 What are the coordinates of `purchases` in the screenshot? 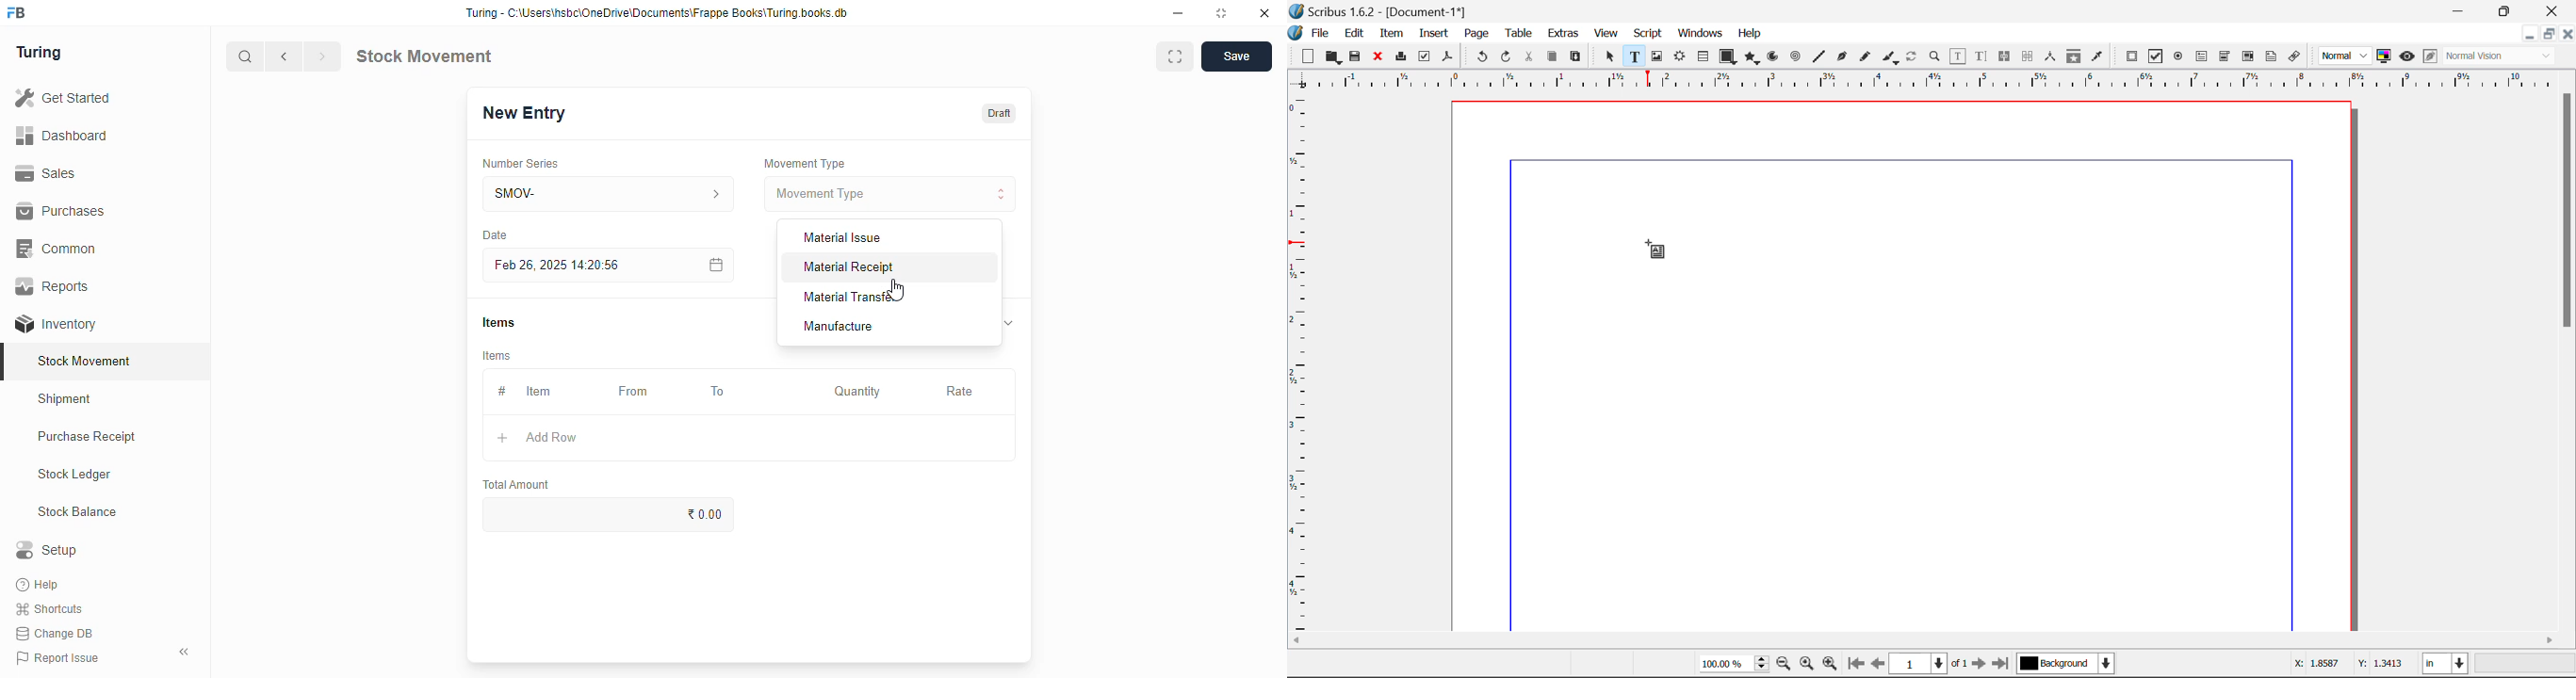 It's located at (60, 211).